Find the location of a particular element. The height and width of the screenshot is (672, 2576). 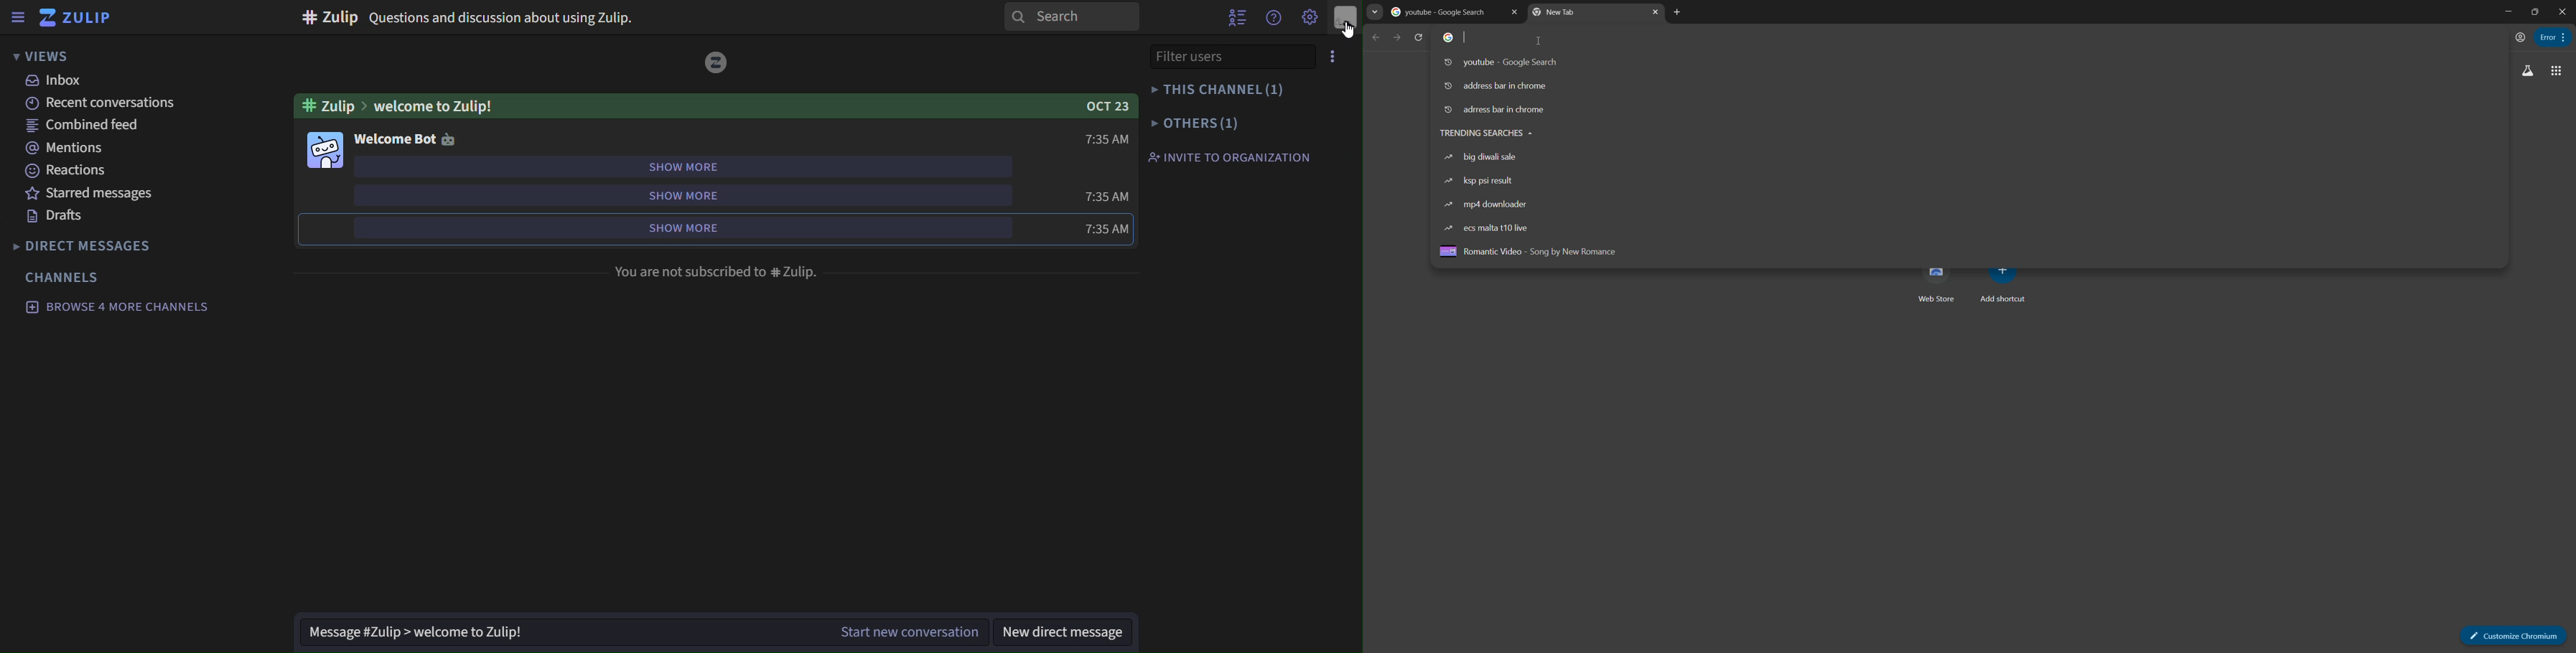

customize chromium is located at coordinates (2510, 633).